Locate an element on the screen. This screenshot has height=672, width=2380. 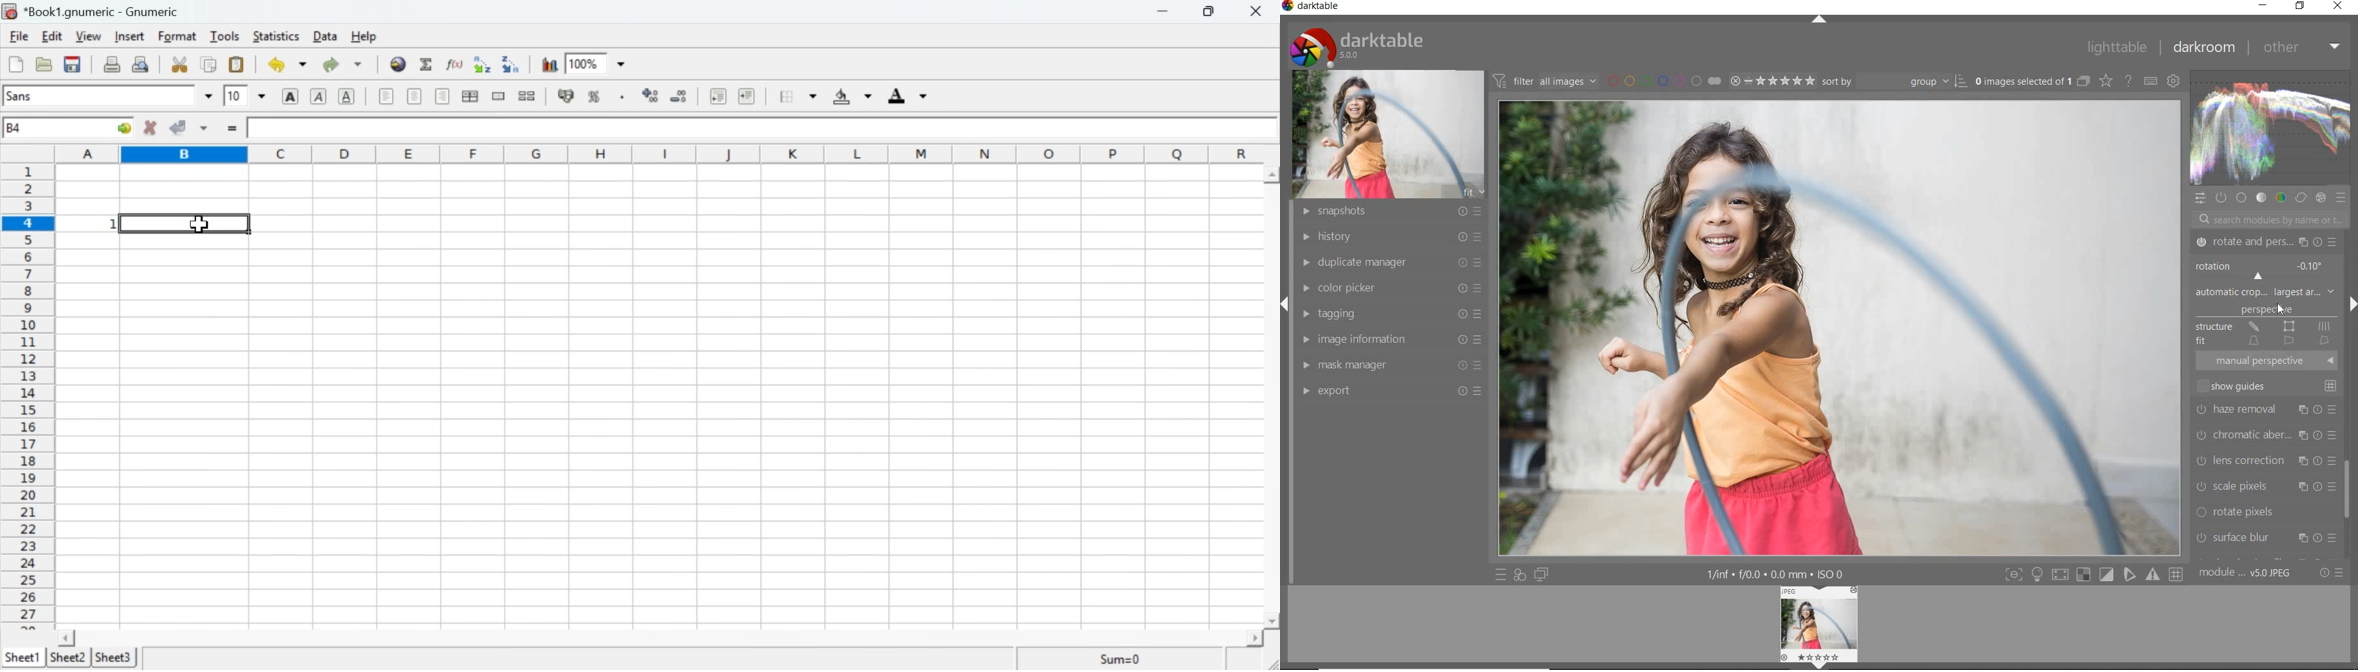
Sheet 3 is located at coordinates (115, 658).